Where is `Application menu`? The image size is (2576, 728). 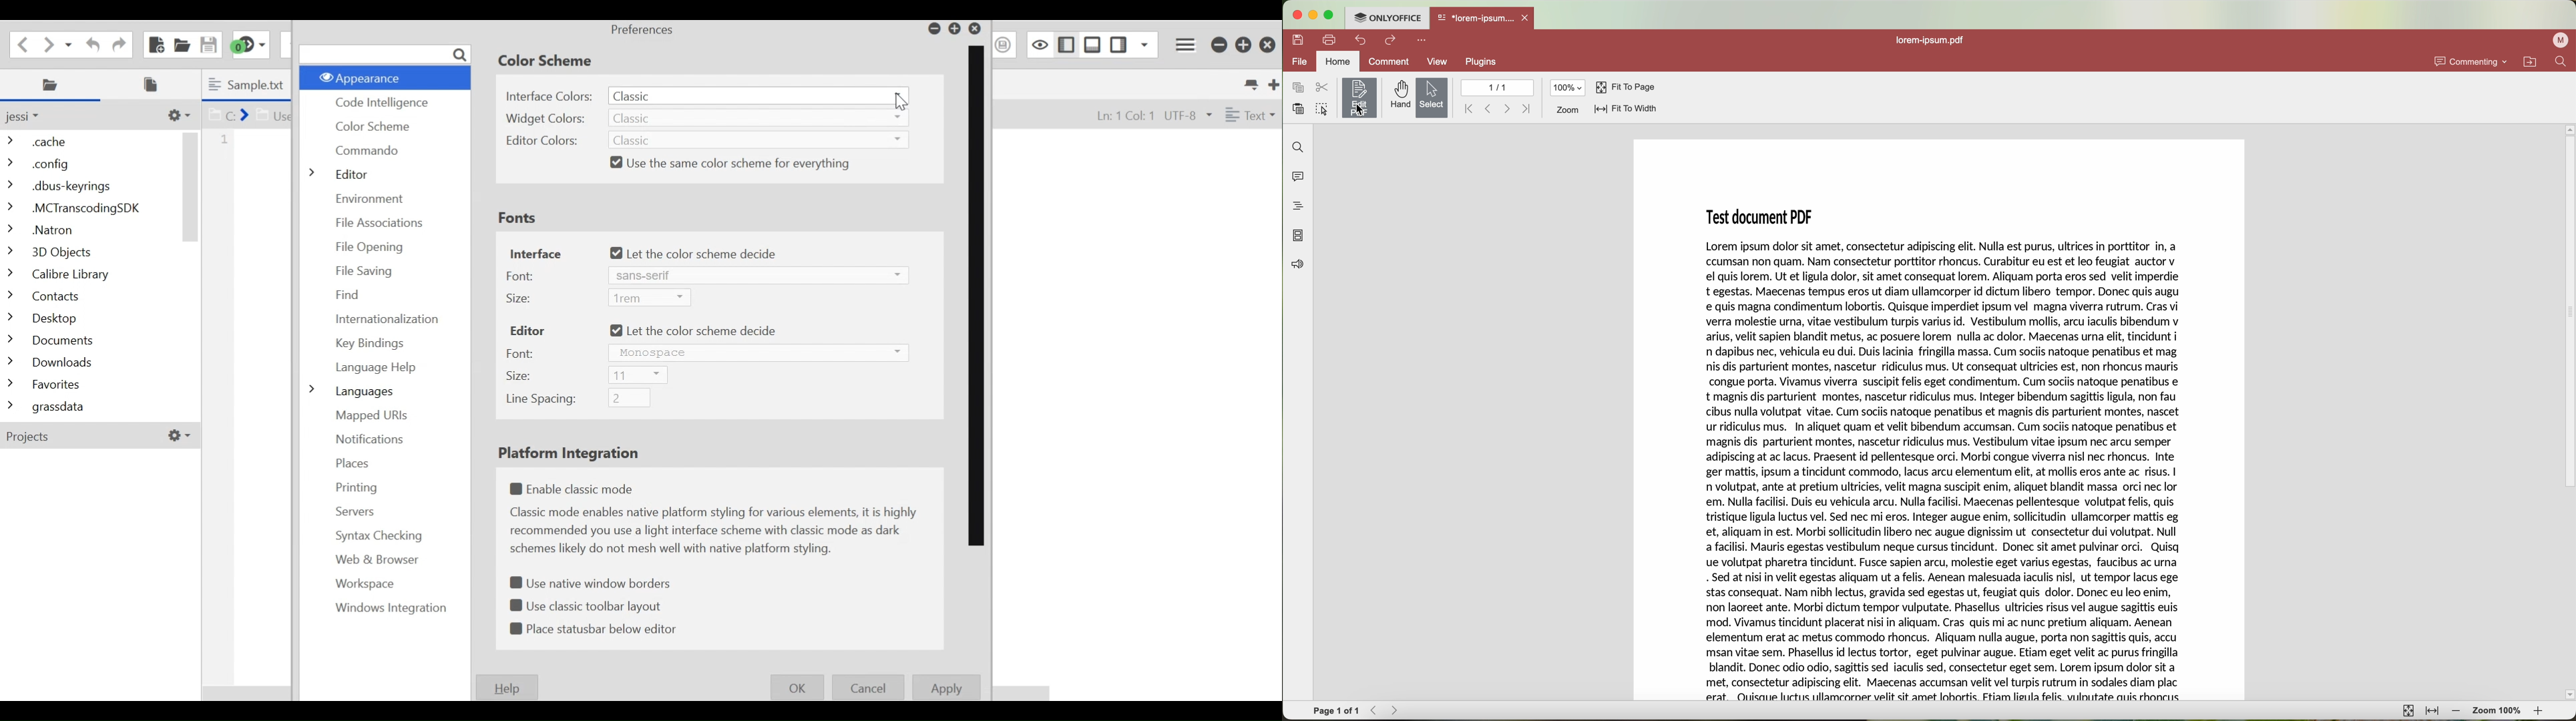 Application menu is located at coordinates (1187, 43).